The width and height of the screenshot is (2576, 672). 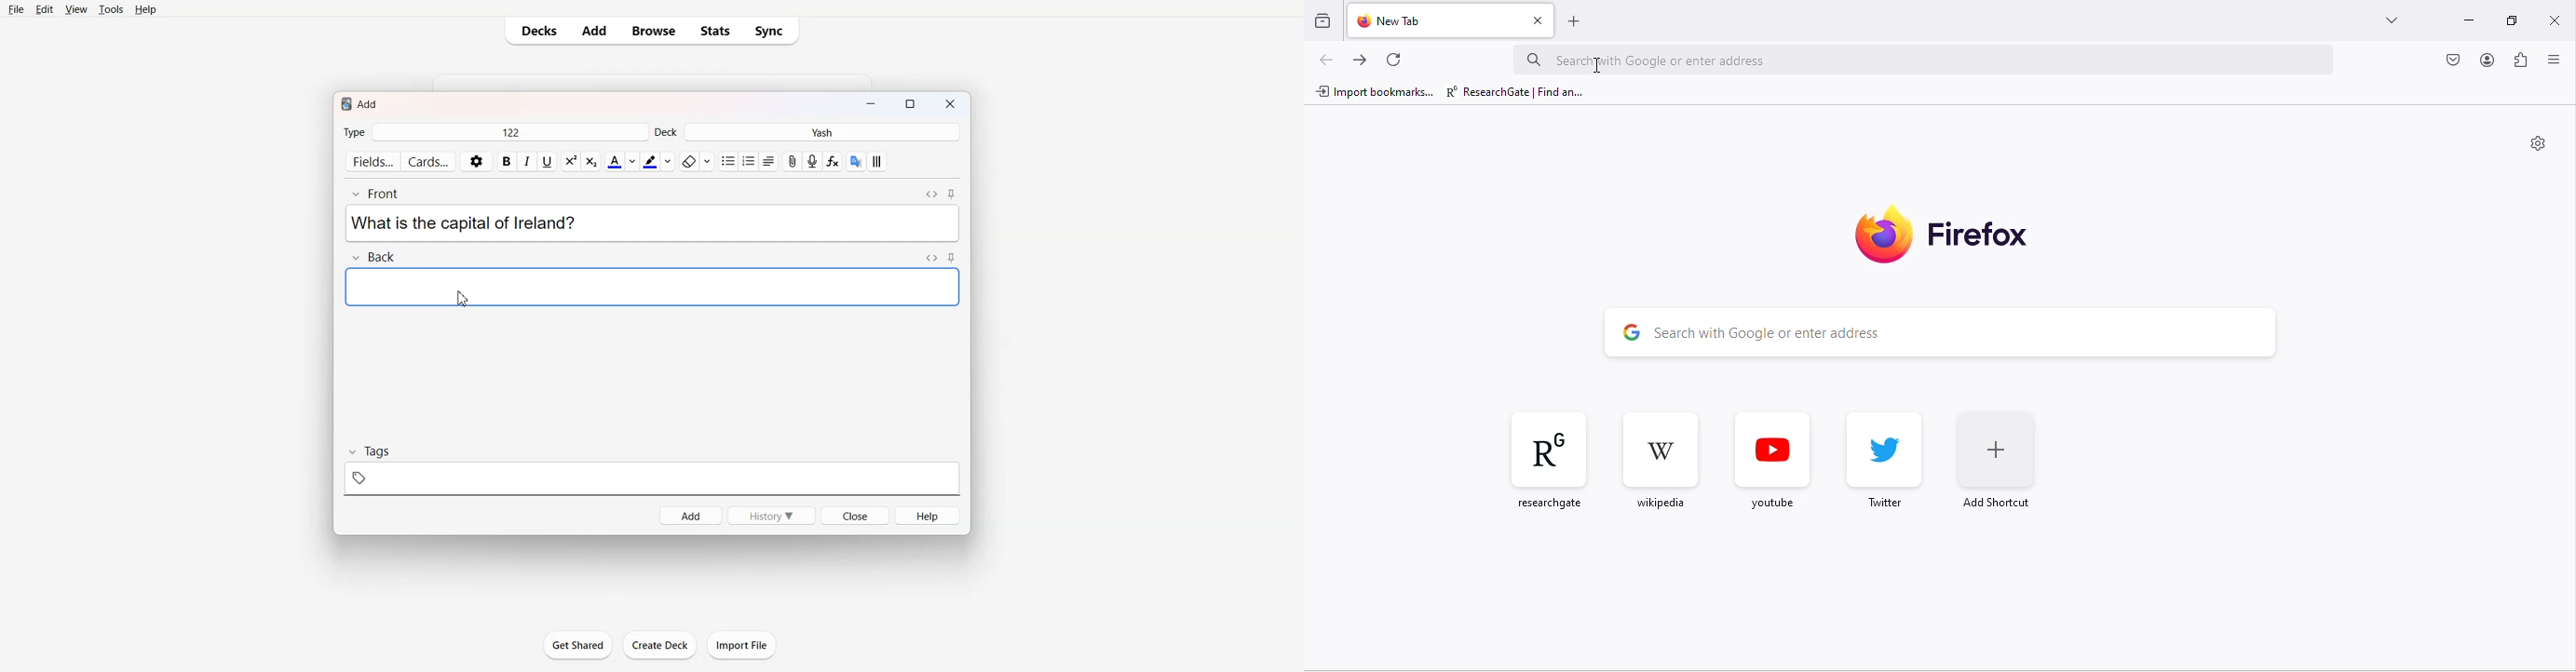 What do you see at coordinates (1322, 20) in the screenshot?
I see `view recent` at bounding box center [1322, 20].